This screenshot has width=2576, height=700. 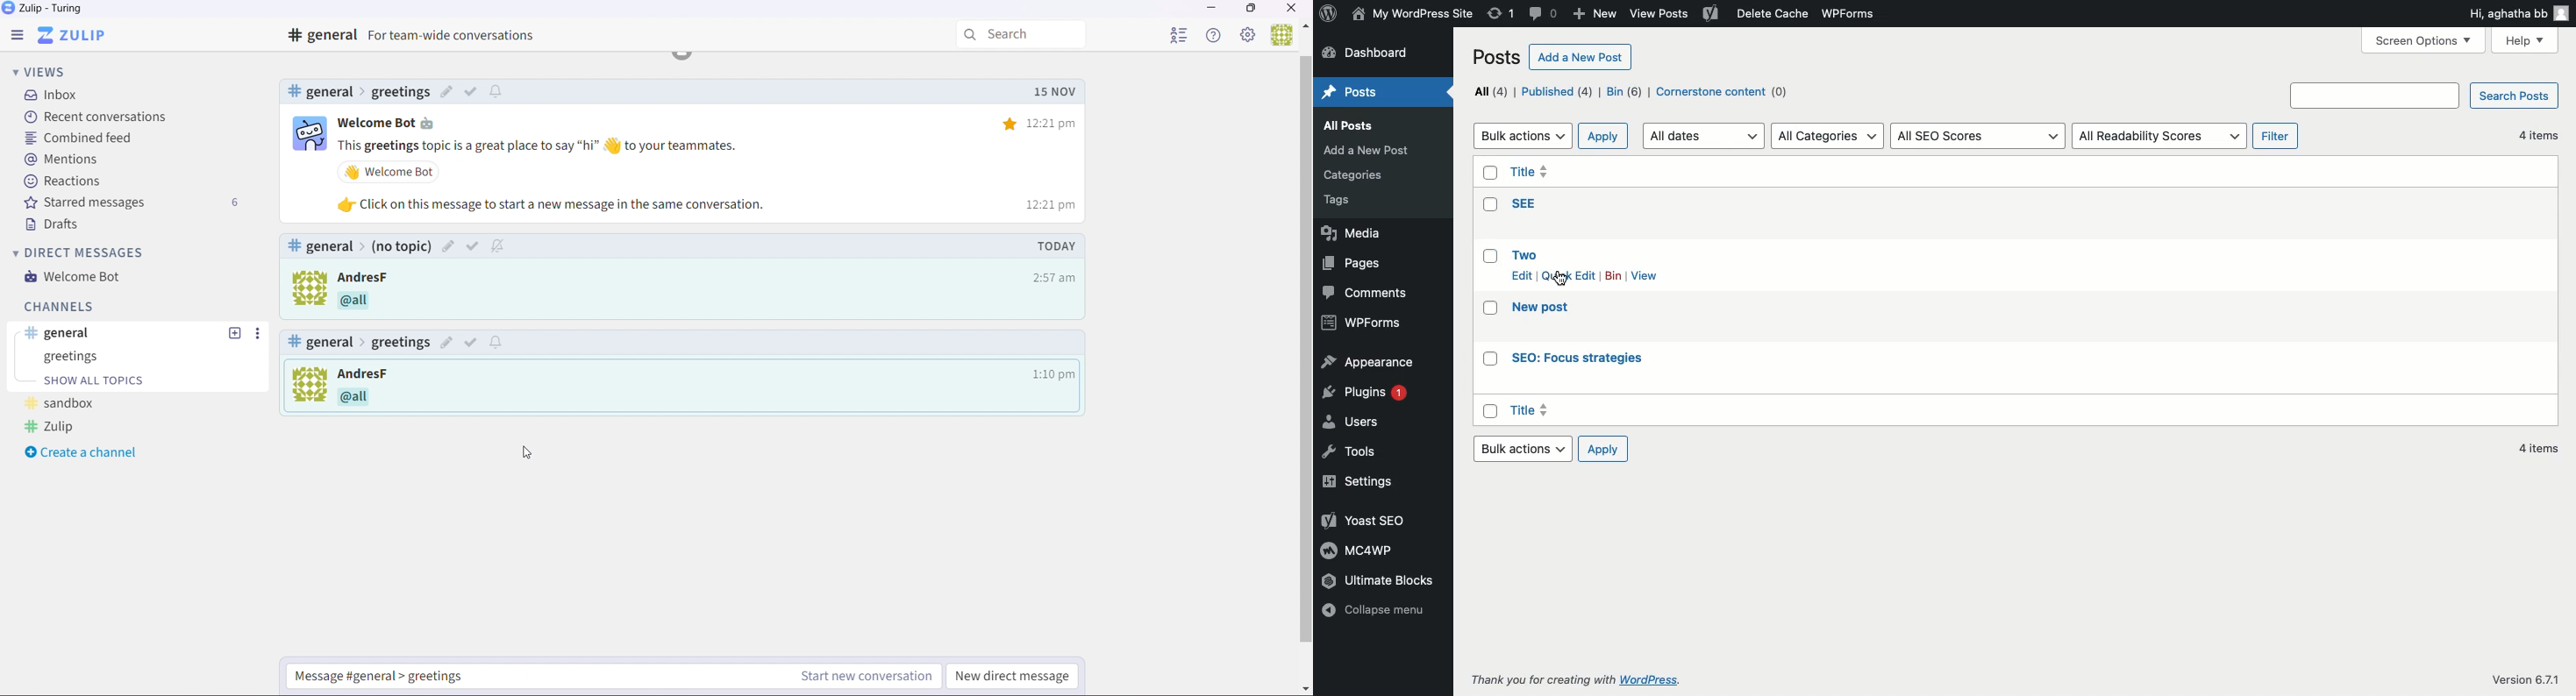 I want to click on User List, so click(x=1181, y=36).